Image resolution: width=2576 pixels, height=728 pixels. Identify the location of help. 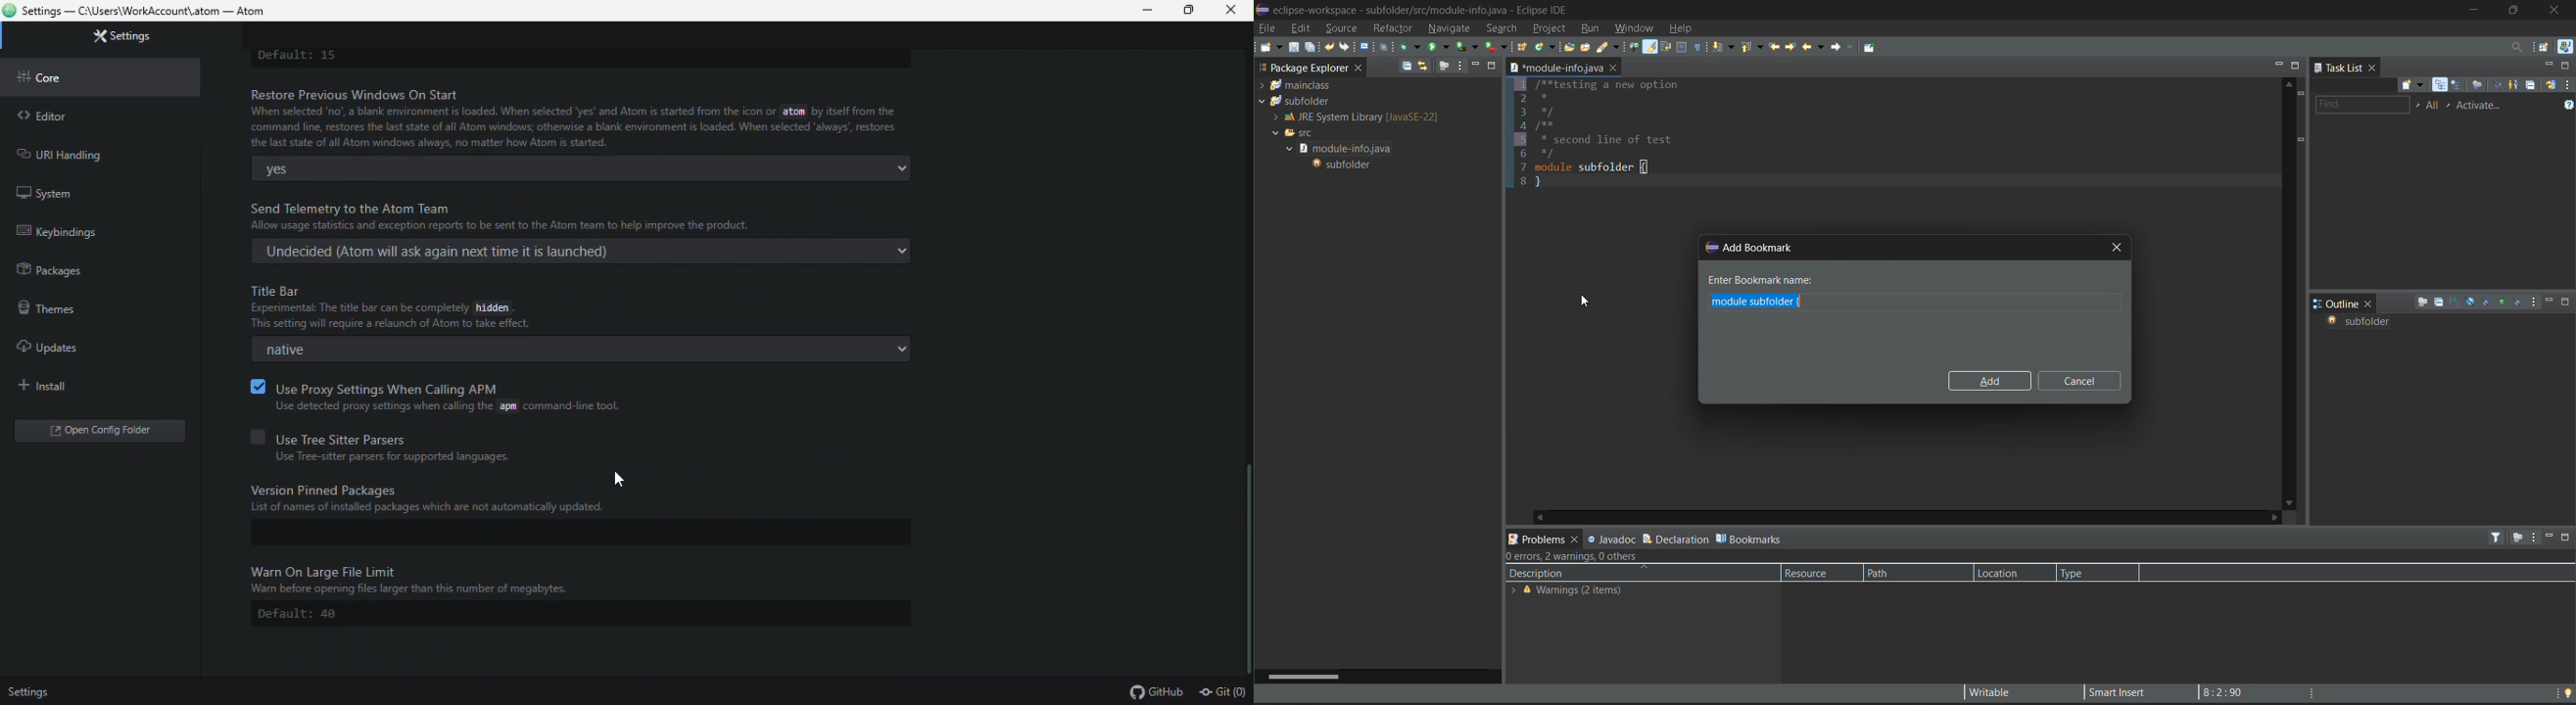
(1684, 30).